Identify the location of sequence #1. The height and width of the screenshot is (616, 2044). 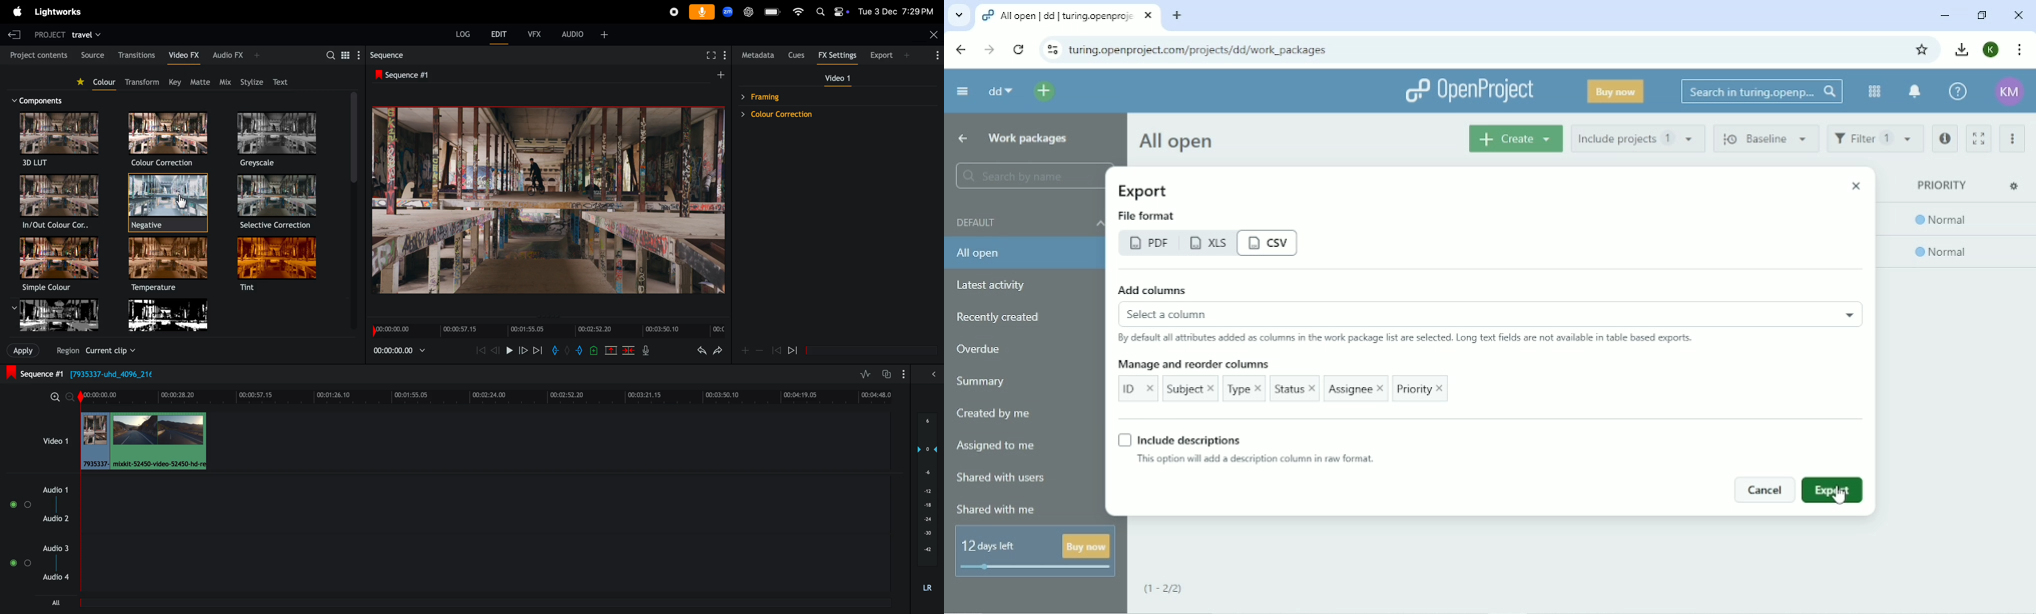
(429, 75).